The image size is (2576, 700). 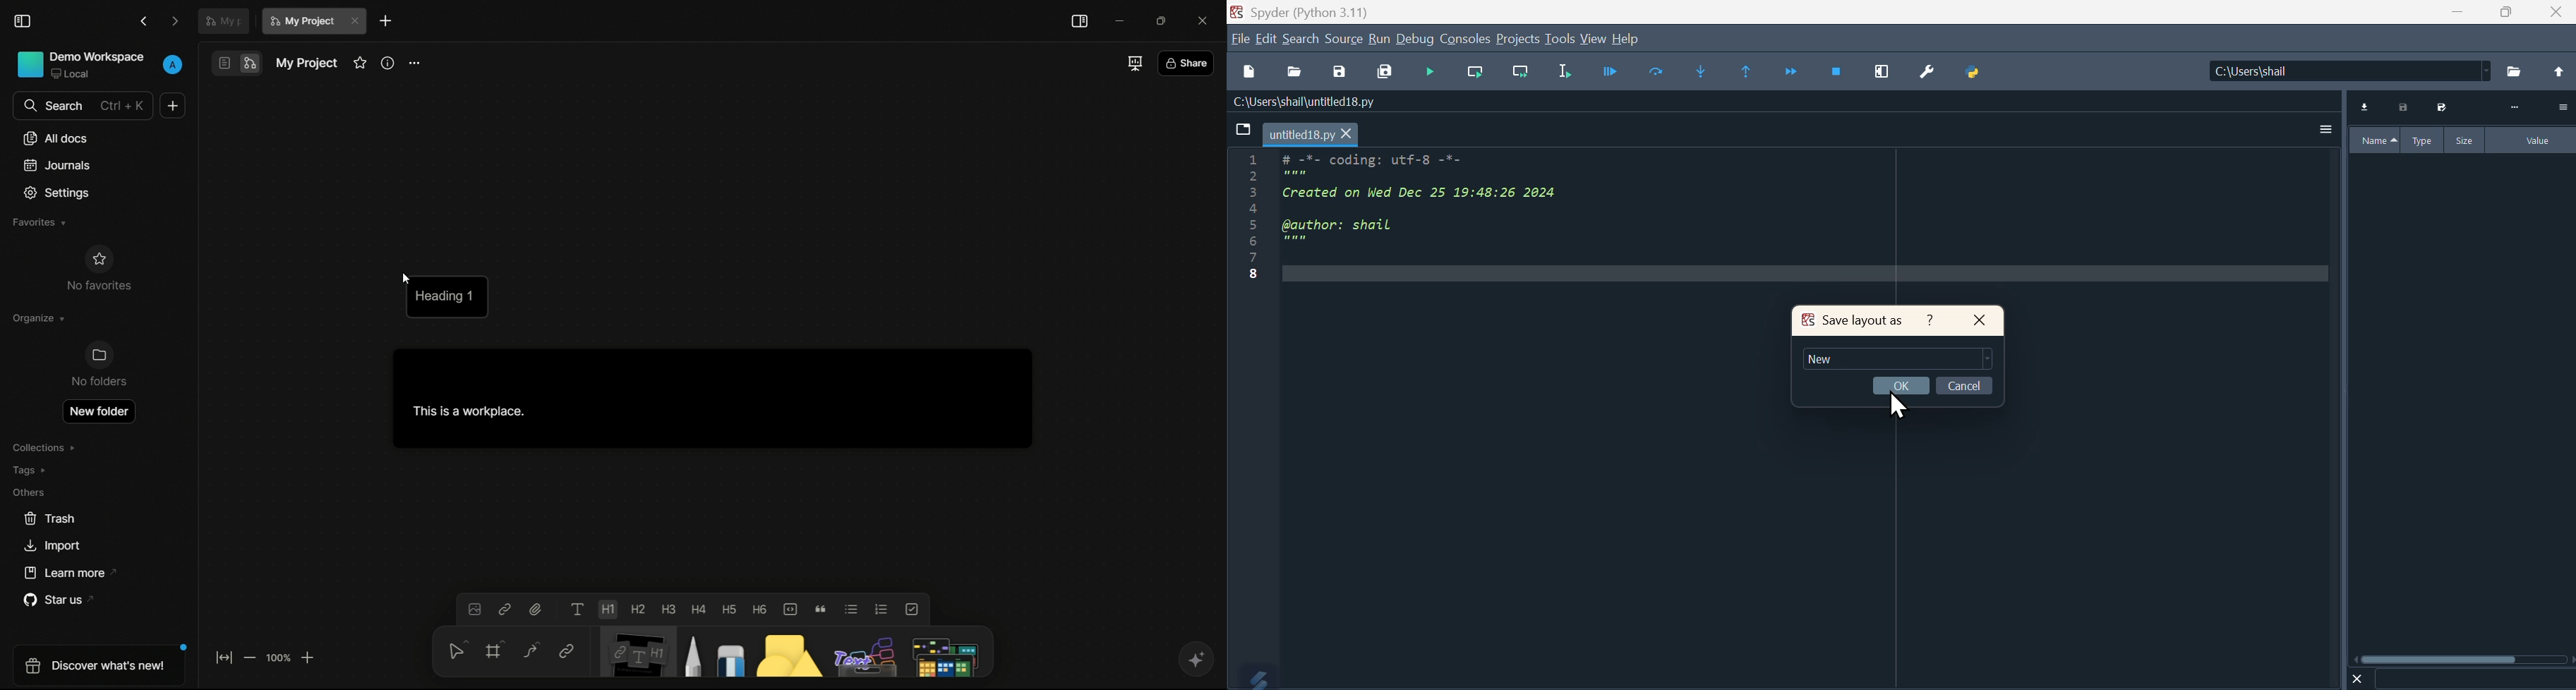 I want to click on minimize, so click(x=2455, y=12).